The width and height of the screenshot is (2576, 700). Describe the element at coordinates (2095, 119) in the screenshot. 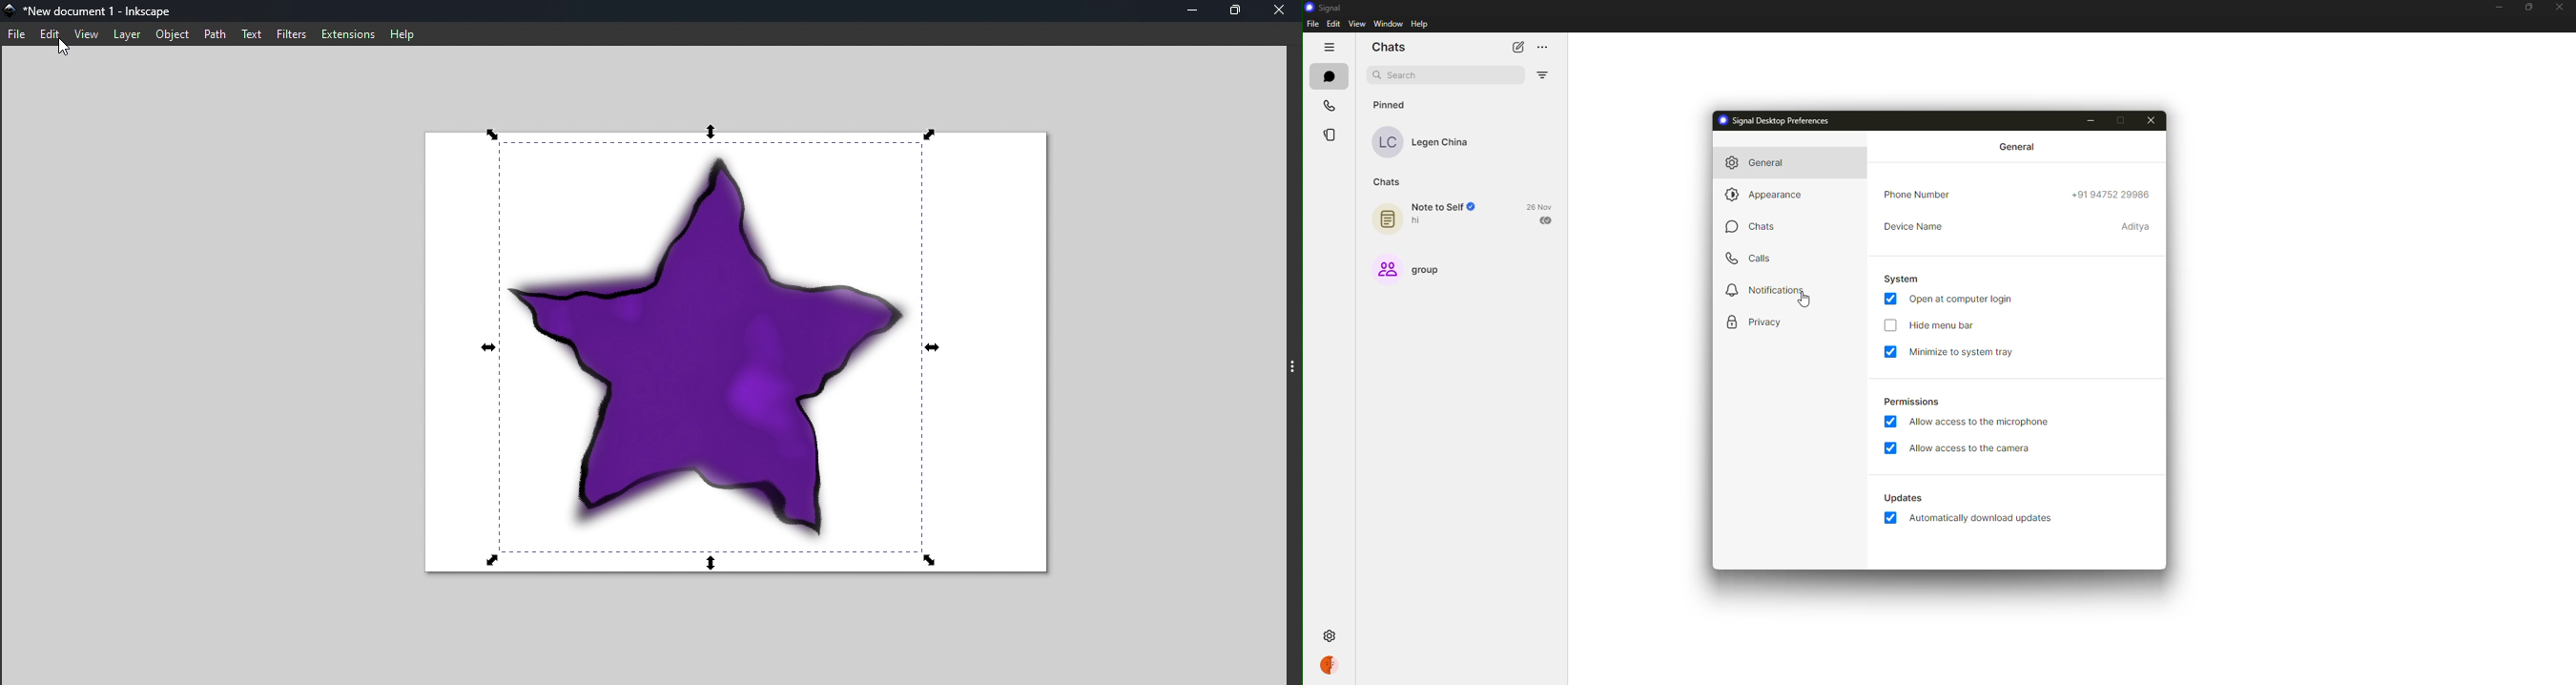

I see `minimize` at that location.